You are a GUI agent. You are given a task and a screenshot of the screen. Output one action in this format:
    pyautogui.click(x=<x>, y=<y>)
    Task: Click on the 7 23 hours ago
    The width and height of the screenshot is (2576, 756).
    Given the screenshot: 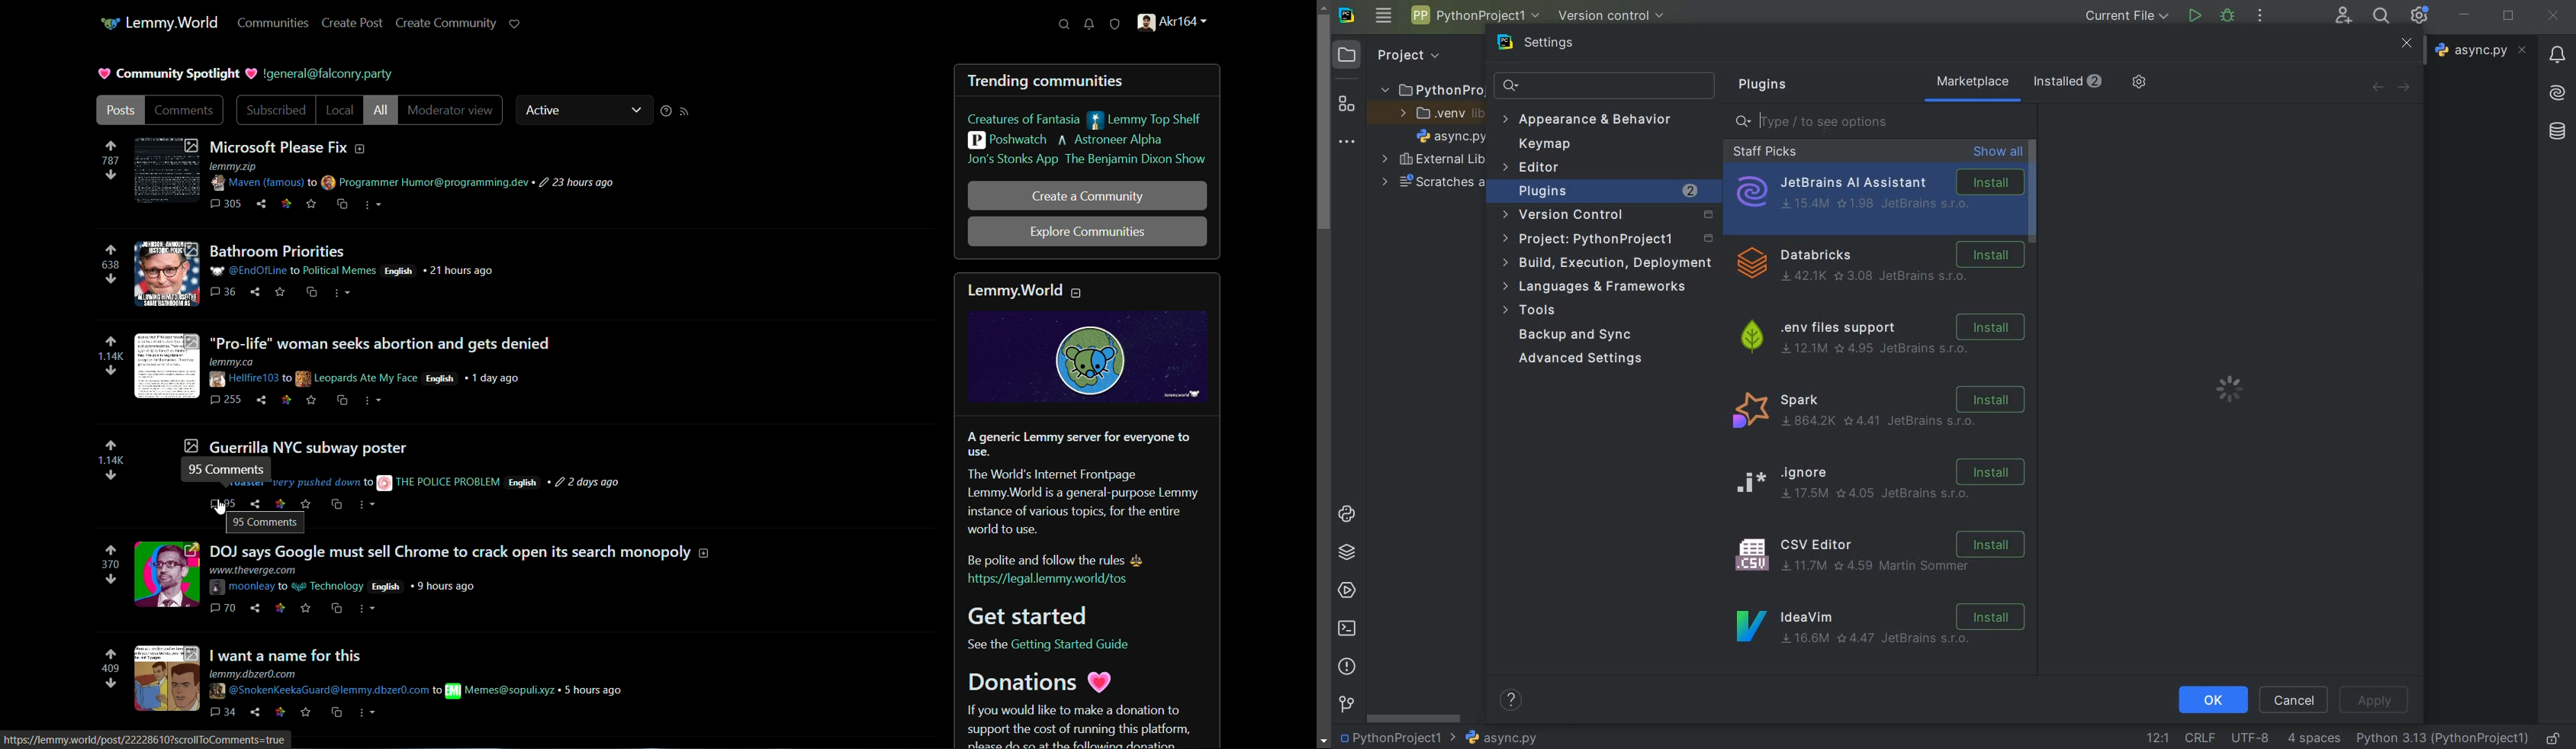 What is the action you would take?
    pyautogui.click(x=576, y=183)
    